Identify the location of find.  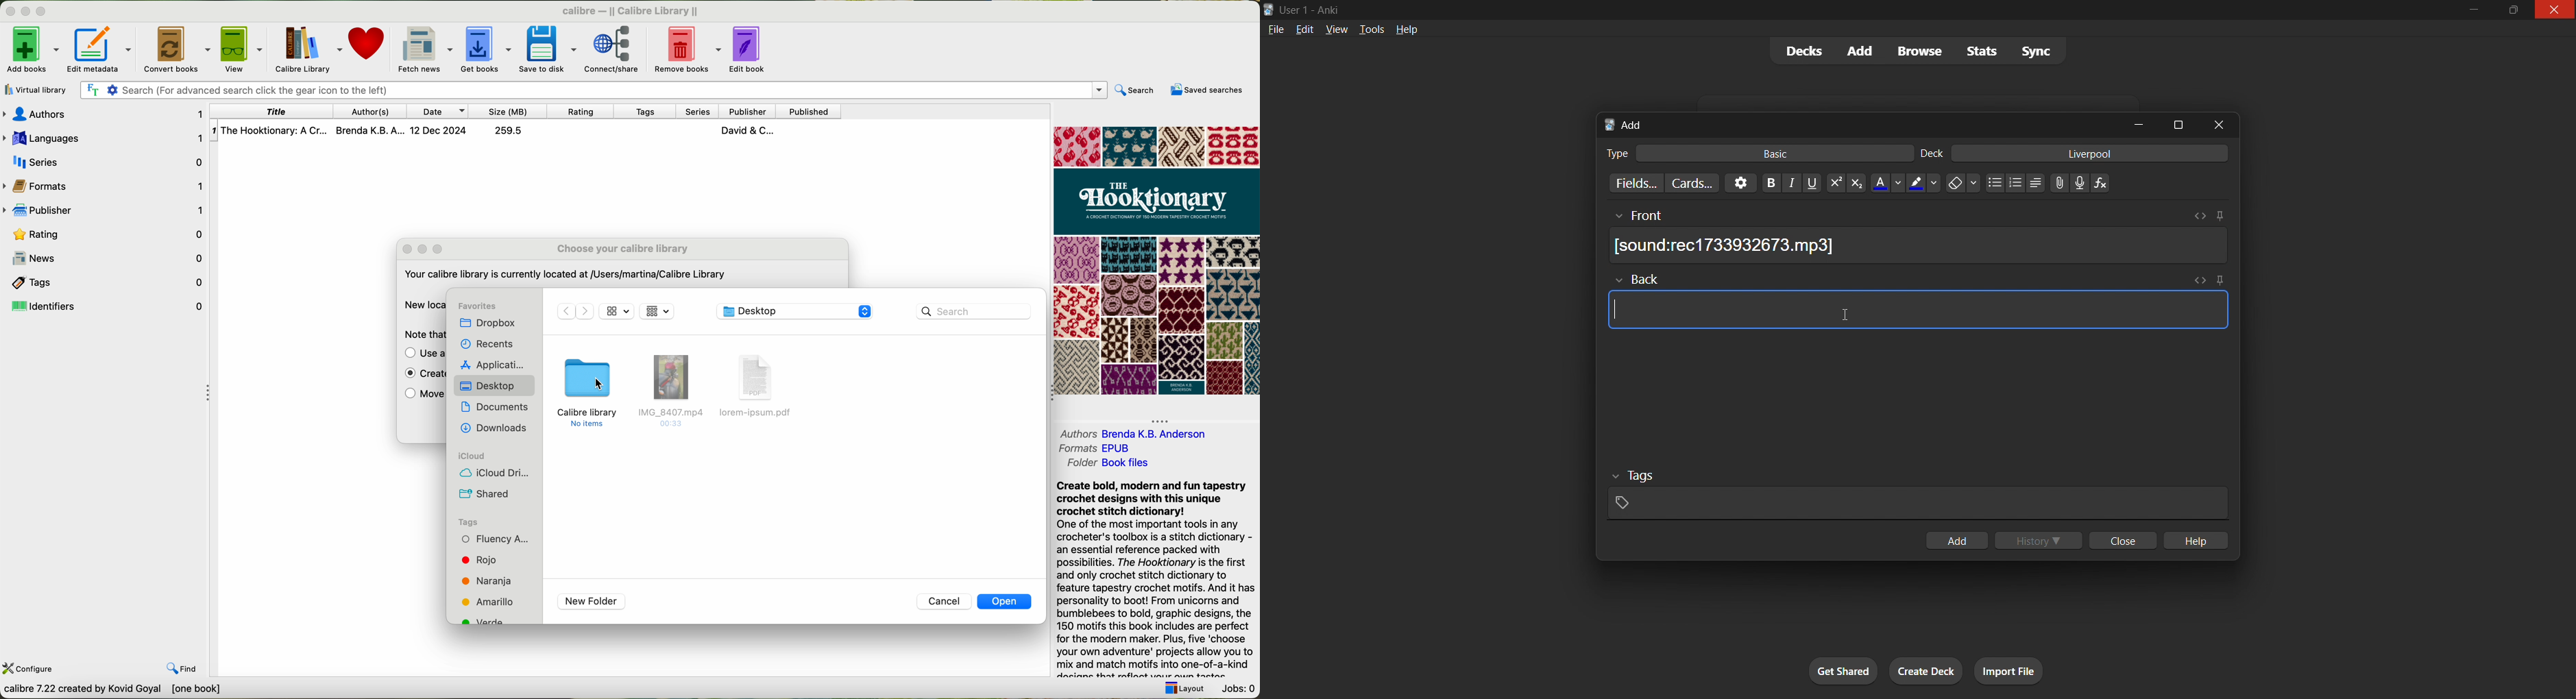
(181, 668).